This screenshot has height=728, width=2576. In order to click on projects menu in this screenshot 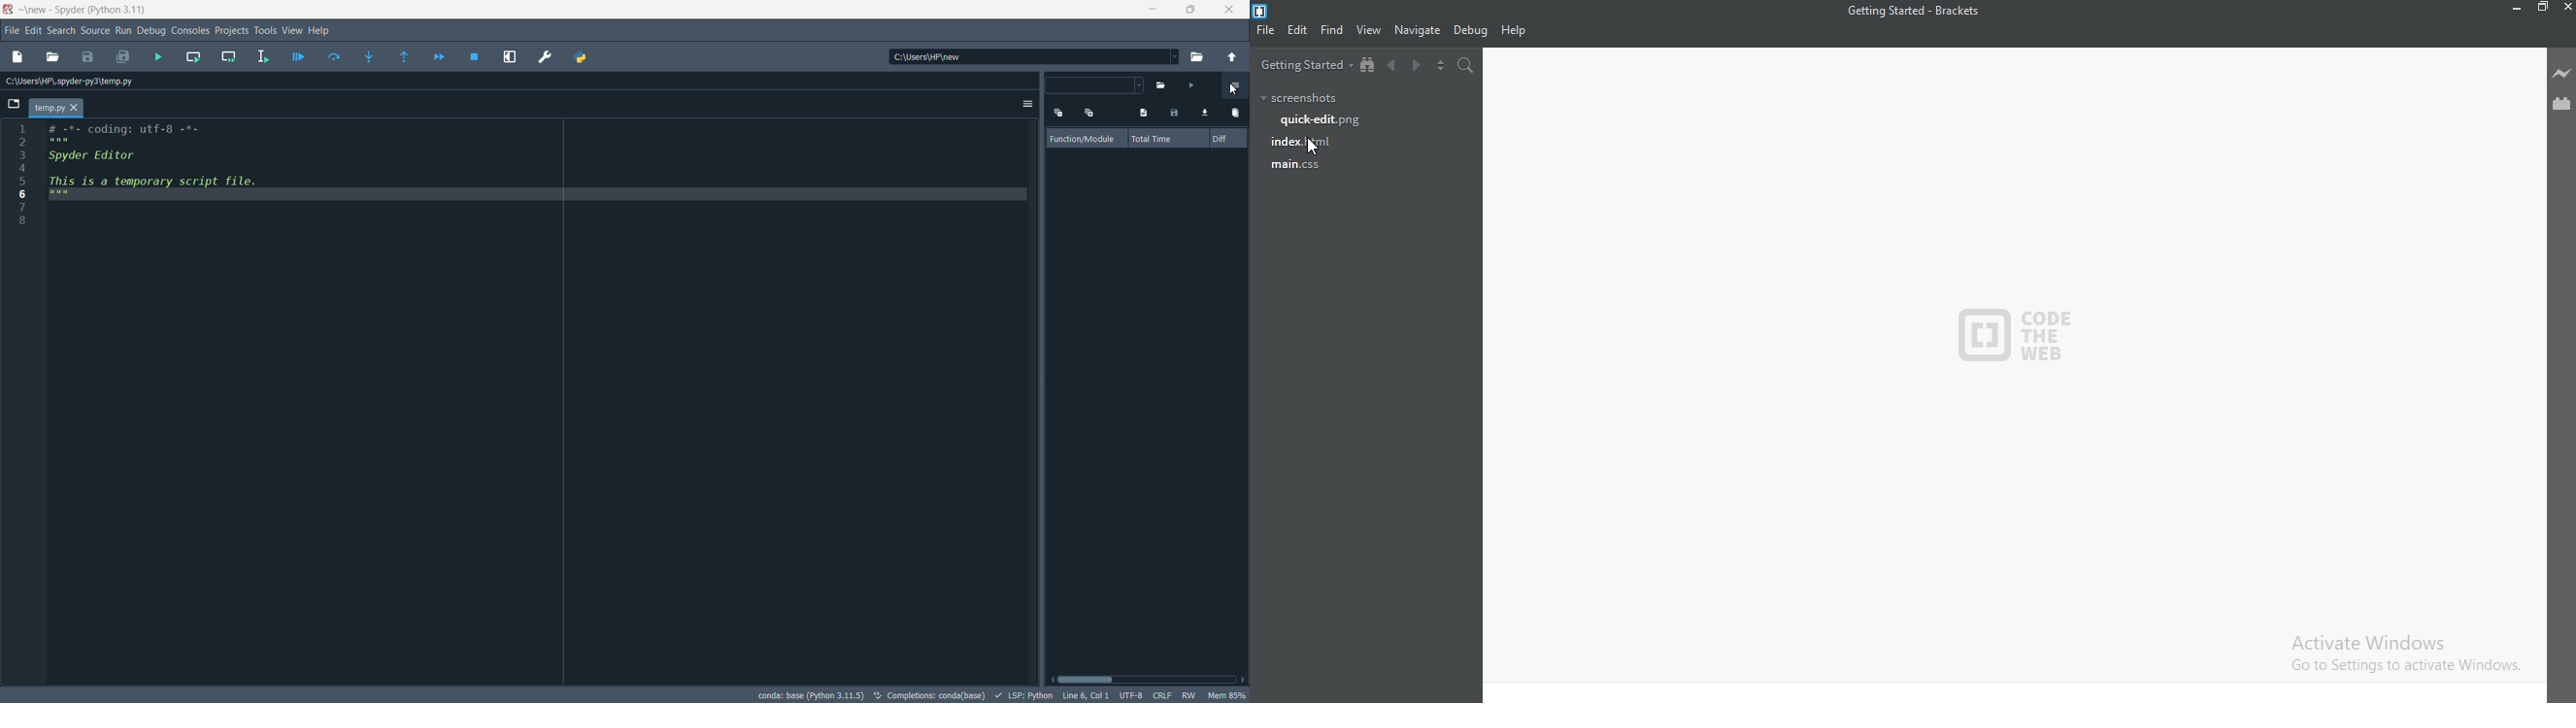, I will do `click(229, 31)`.